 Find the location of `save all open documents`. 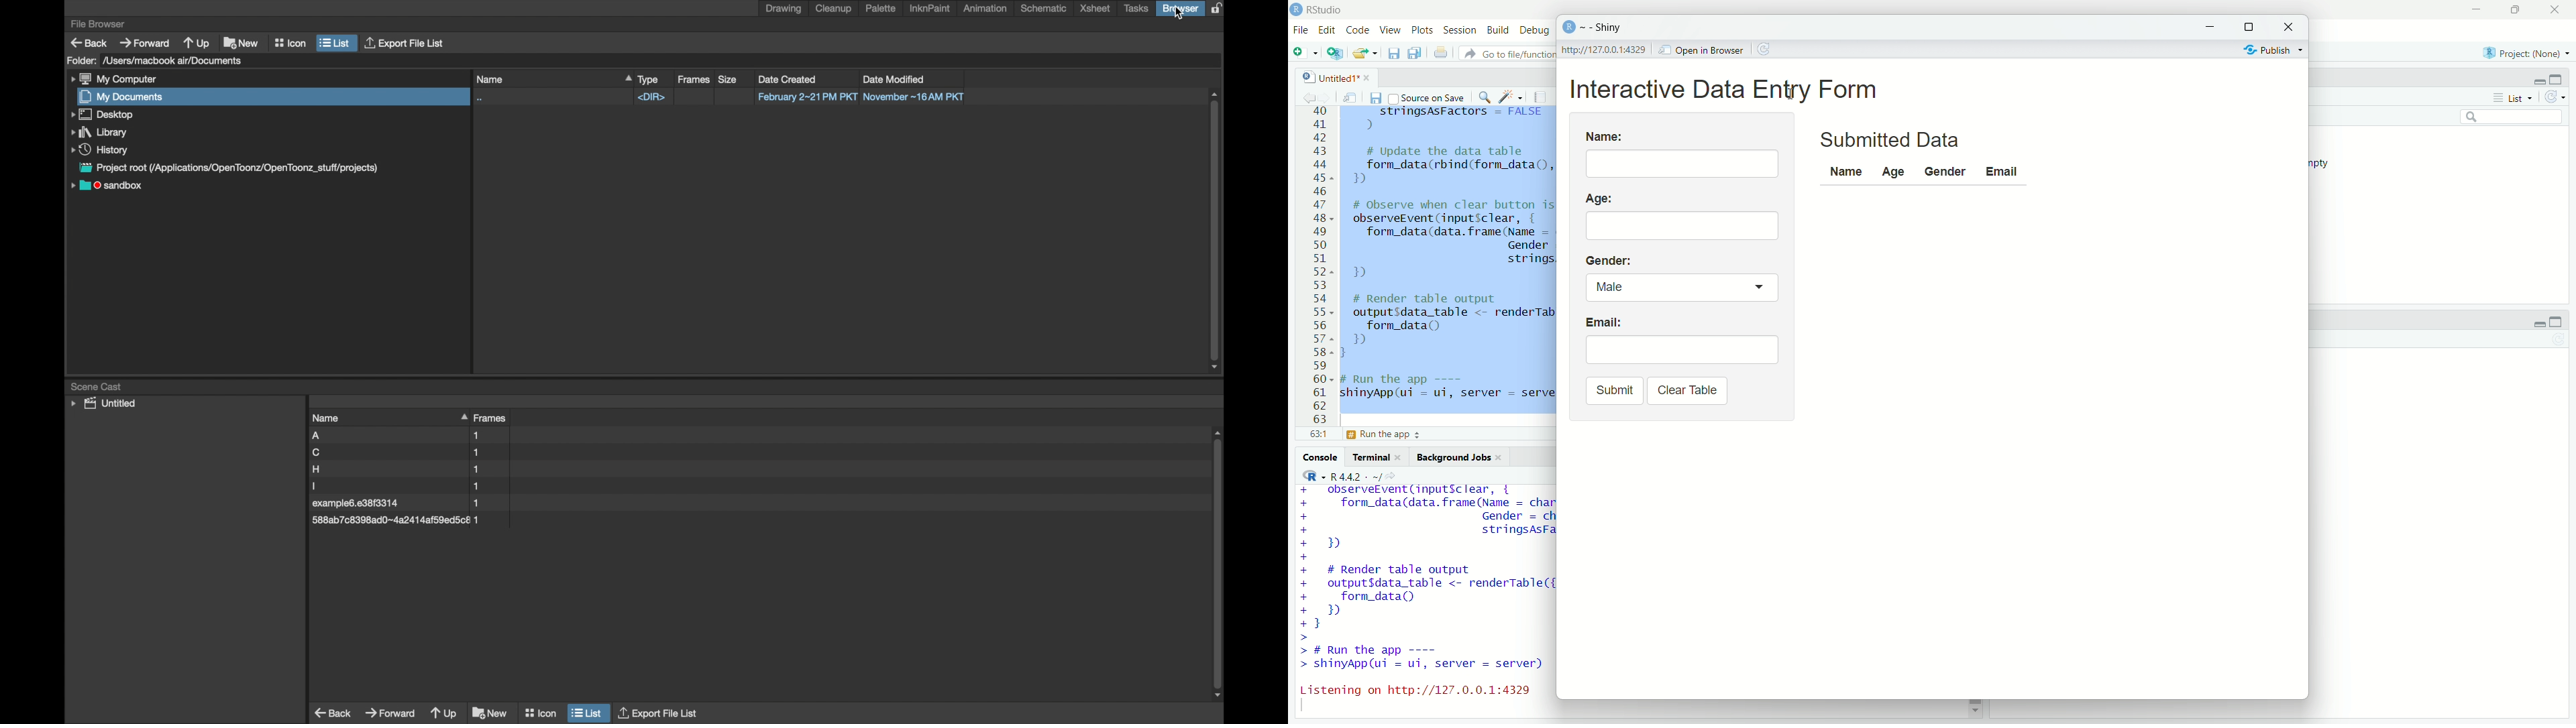

save all open documents is located at coordinates (1415, 53).